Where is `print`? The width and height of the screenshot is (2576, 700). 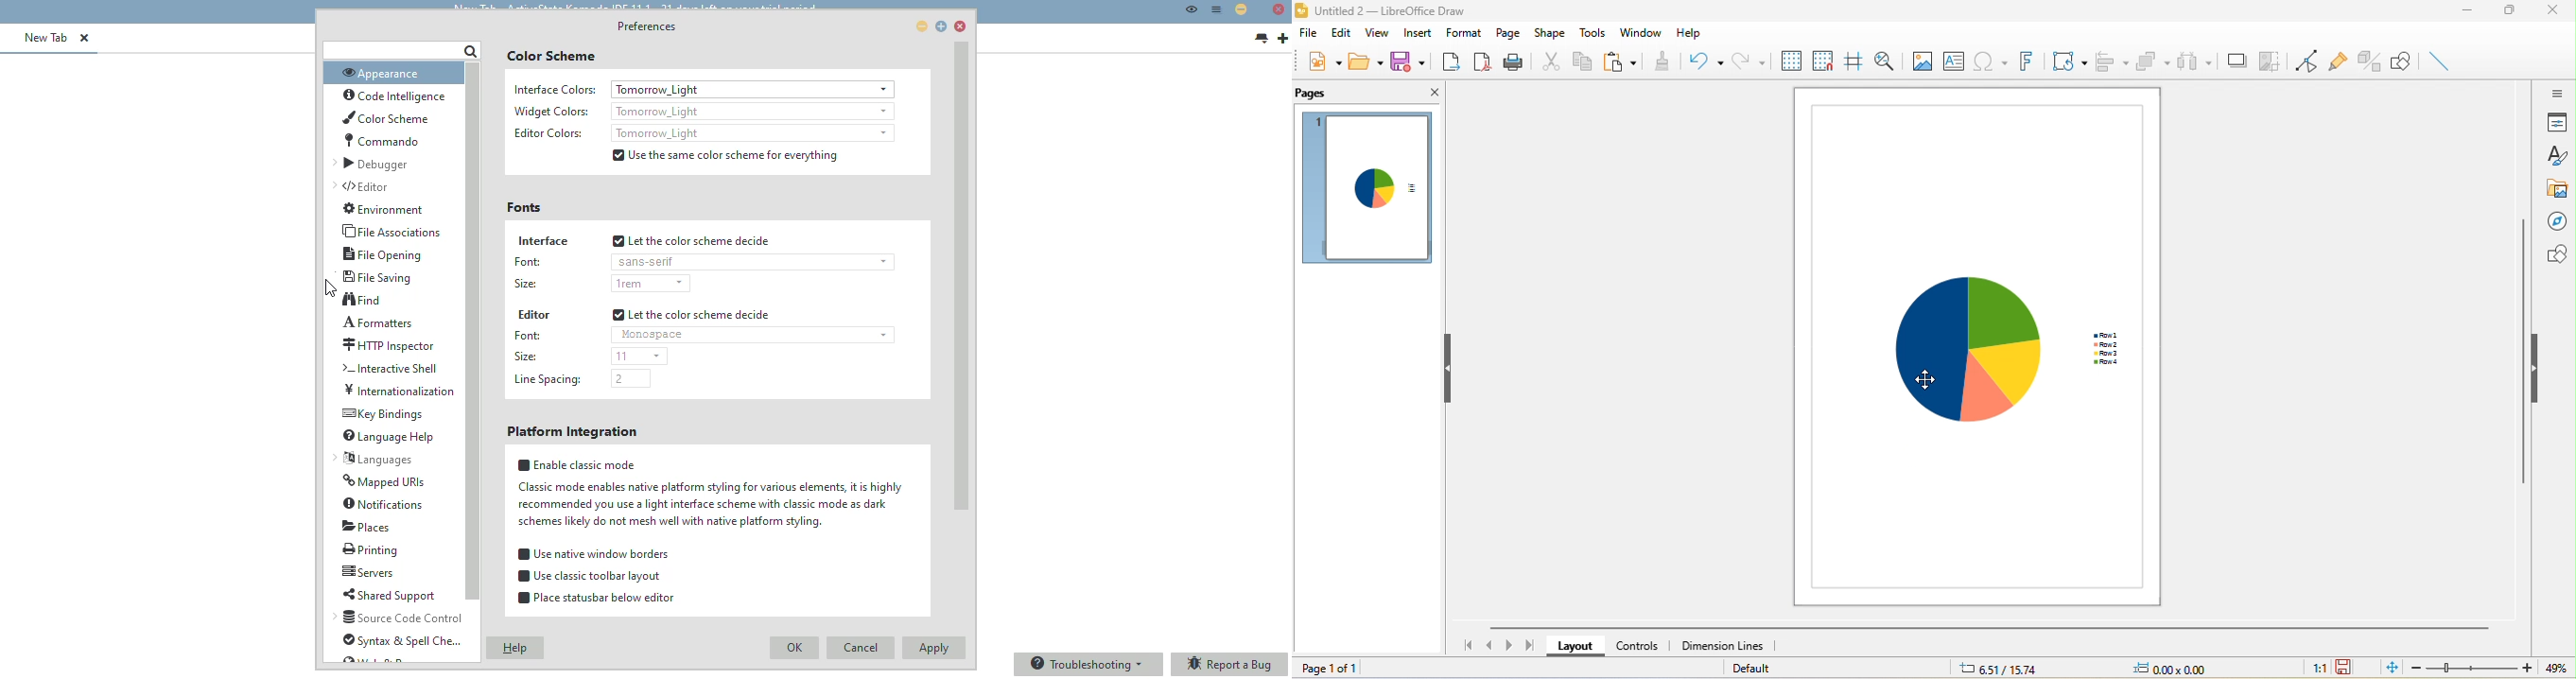 print is located at coordinates (1515, 63).